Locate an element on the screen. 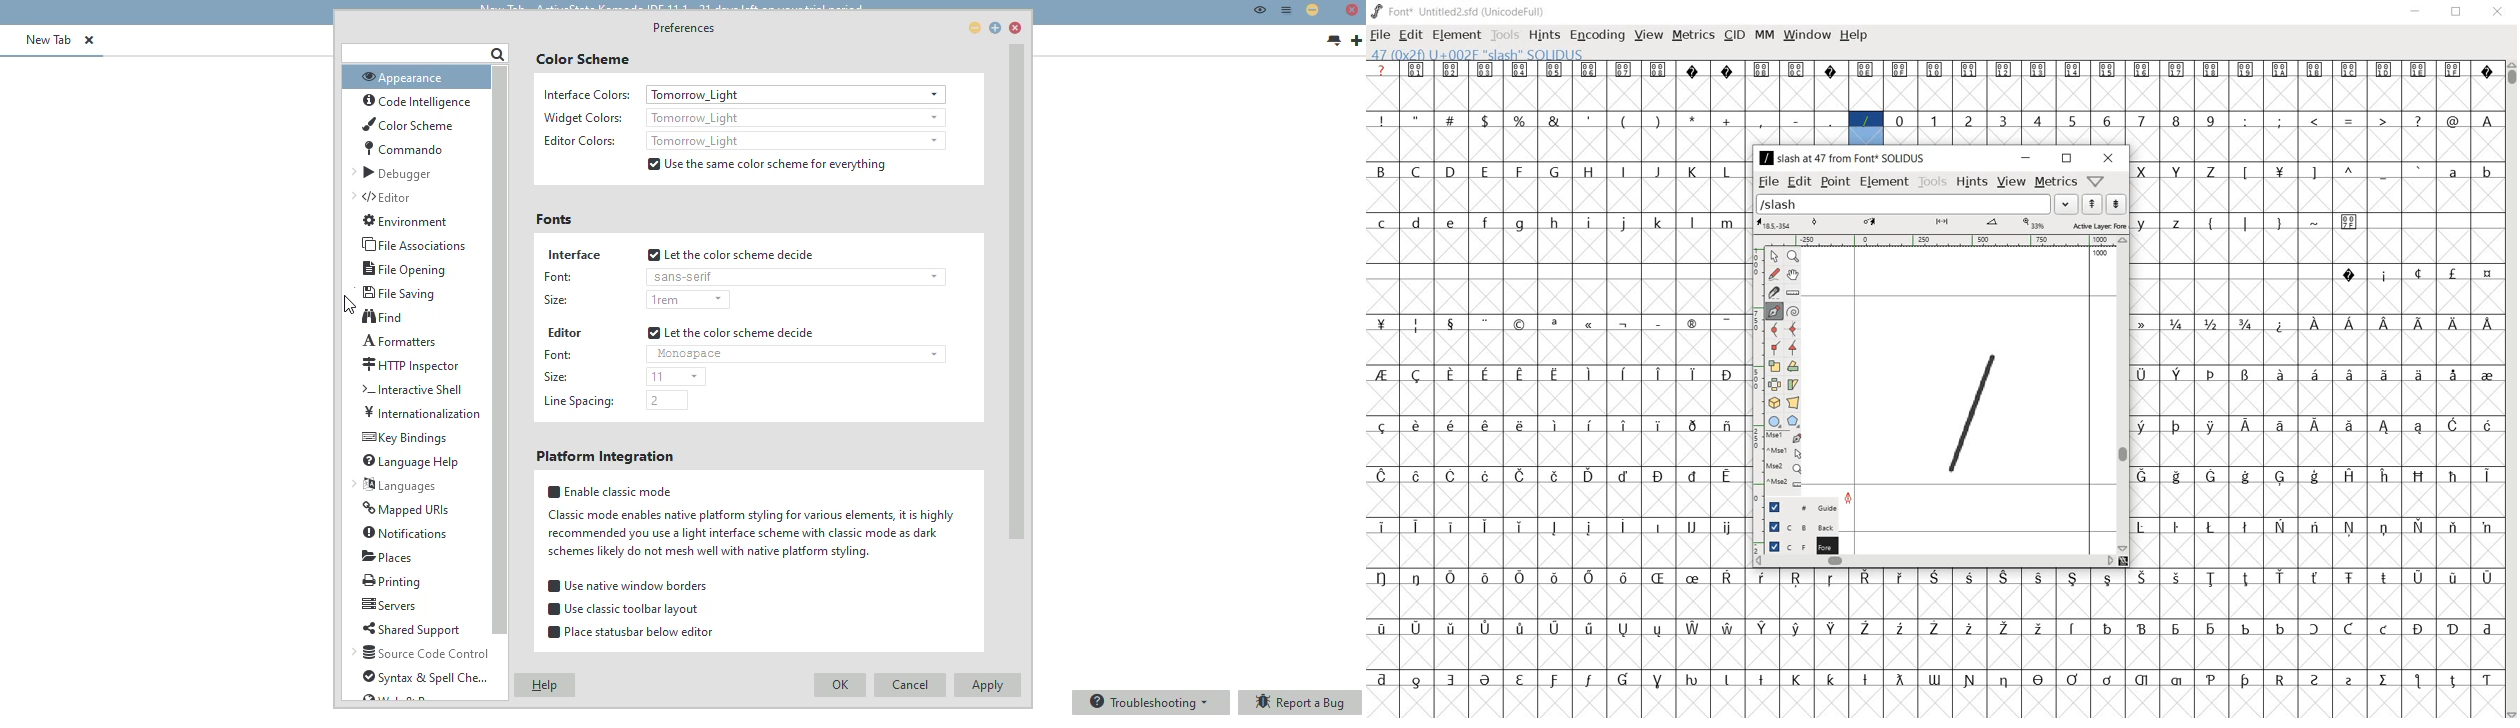 The image size is (2520, 728). empty cells is located at coordinates (1554, 195).